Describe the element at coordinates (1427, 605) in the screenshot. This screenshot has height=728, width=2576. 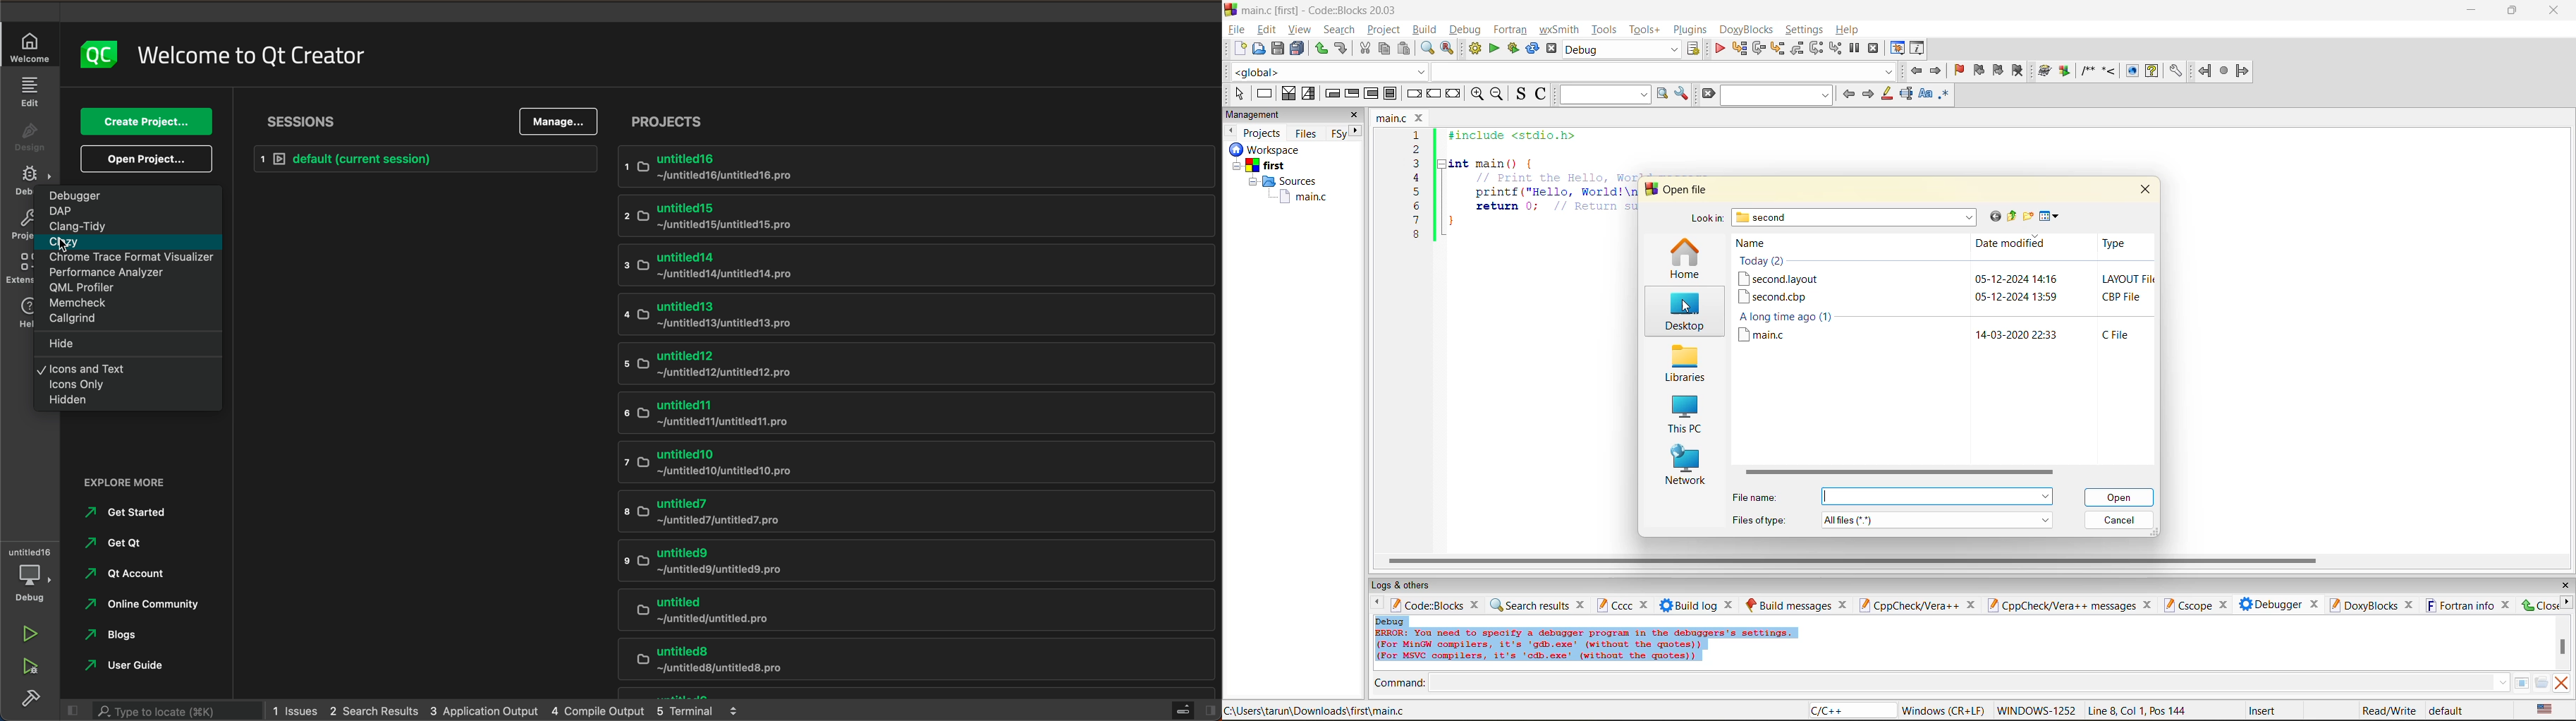
I see `code:blocks` at that location.